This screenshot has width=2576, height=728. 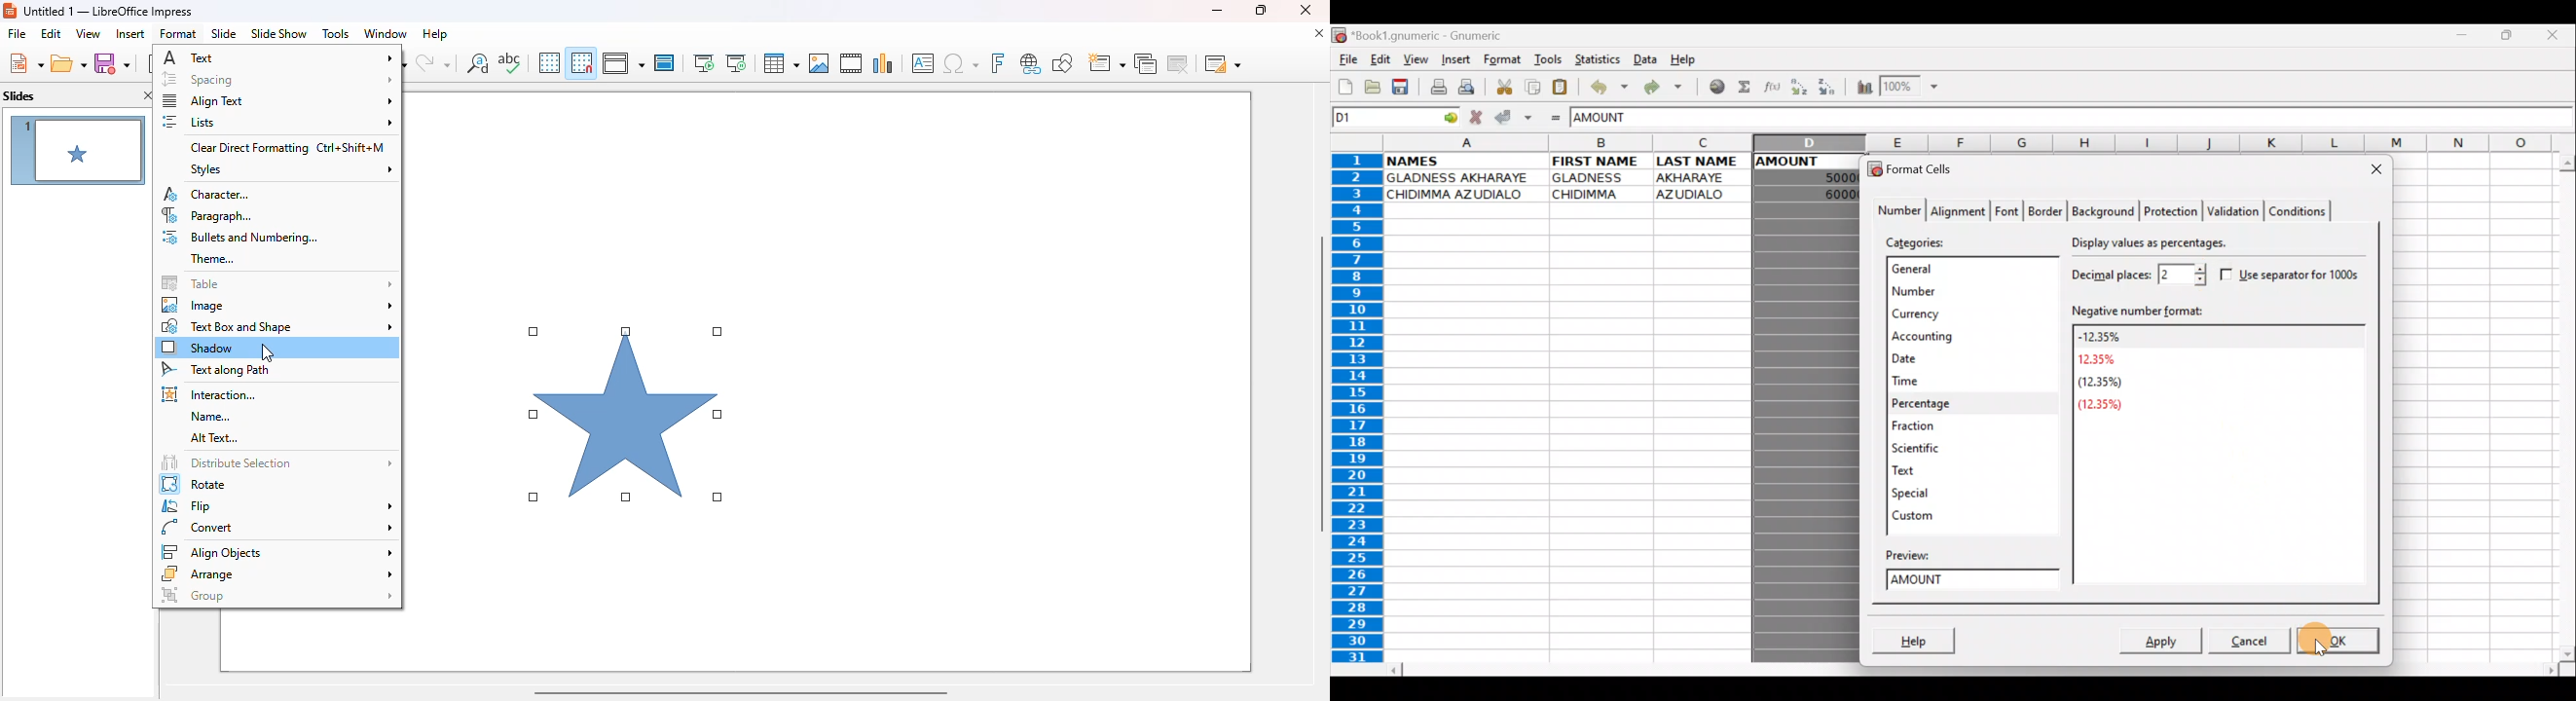 I want to click on Protection, so click(x=2170, y=210).